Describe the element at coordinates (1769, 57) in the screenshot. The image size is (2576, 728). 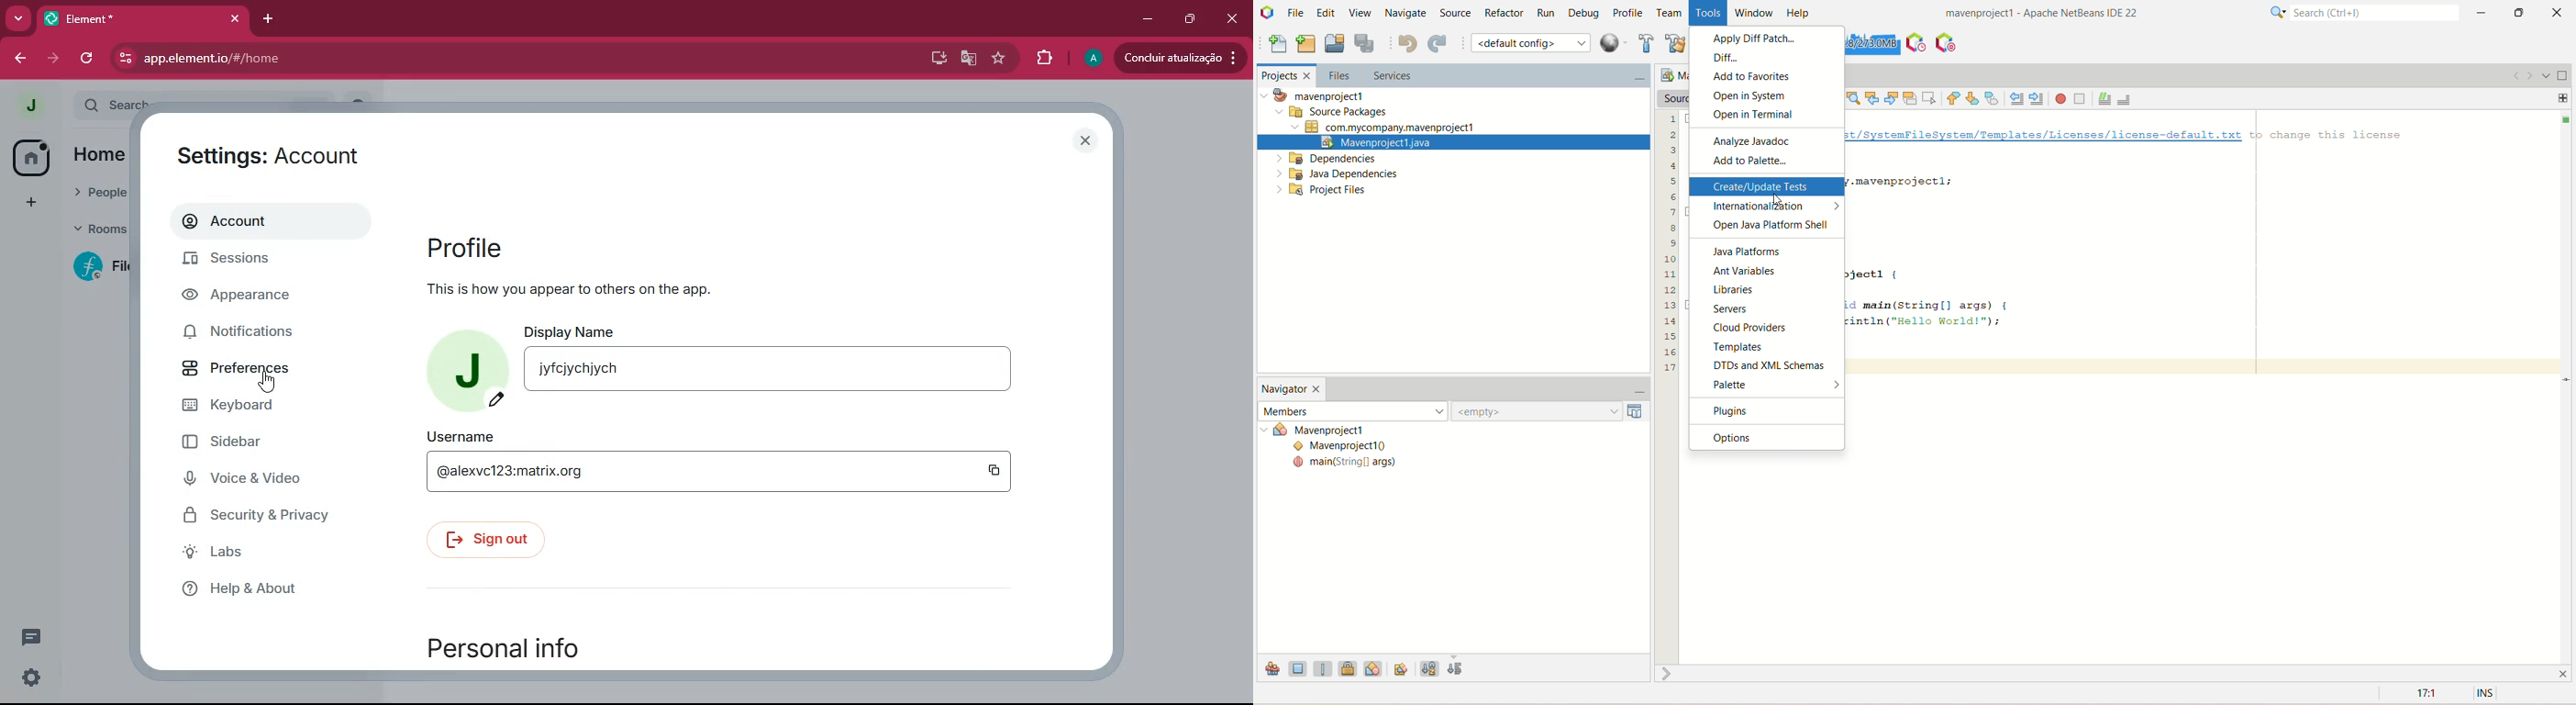
I see `diff` at that location.